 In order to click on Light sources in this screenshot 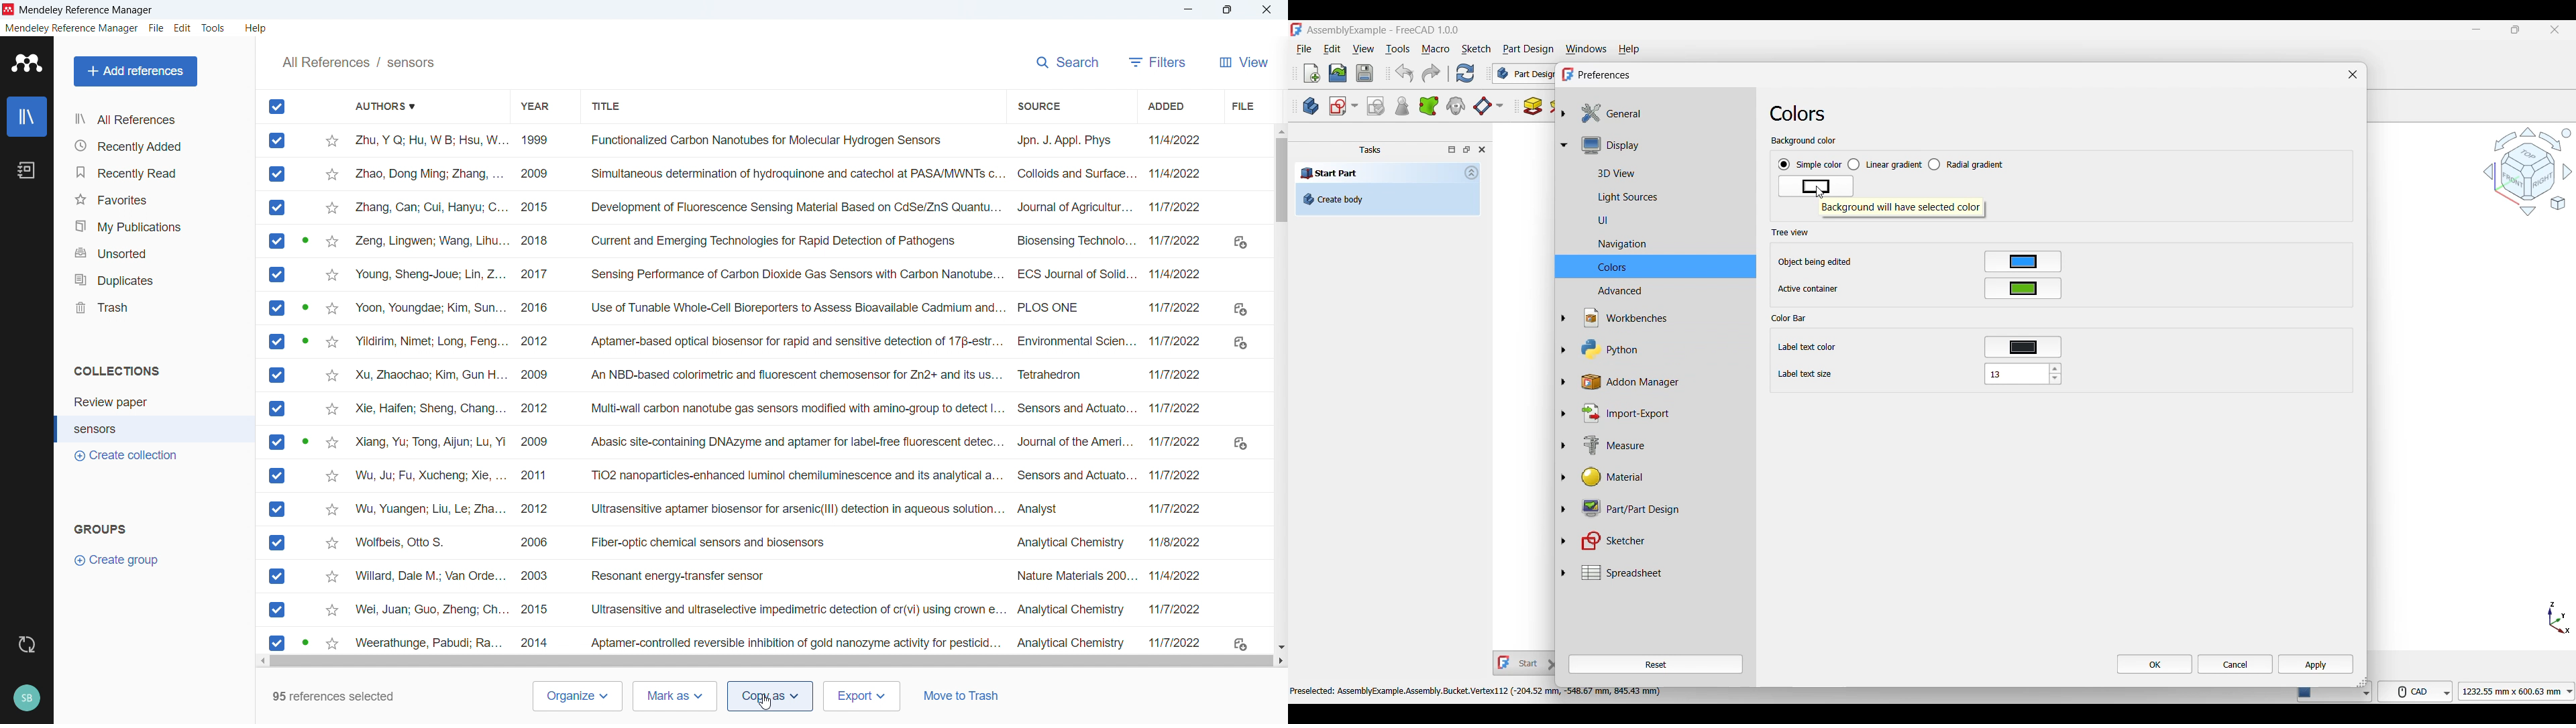, I will do `click(1662, 198)`.